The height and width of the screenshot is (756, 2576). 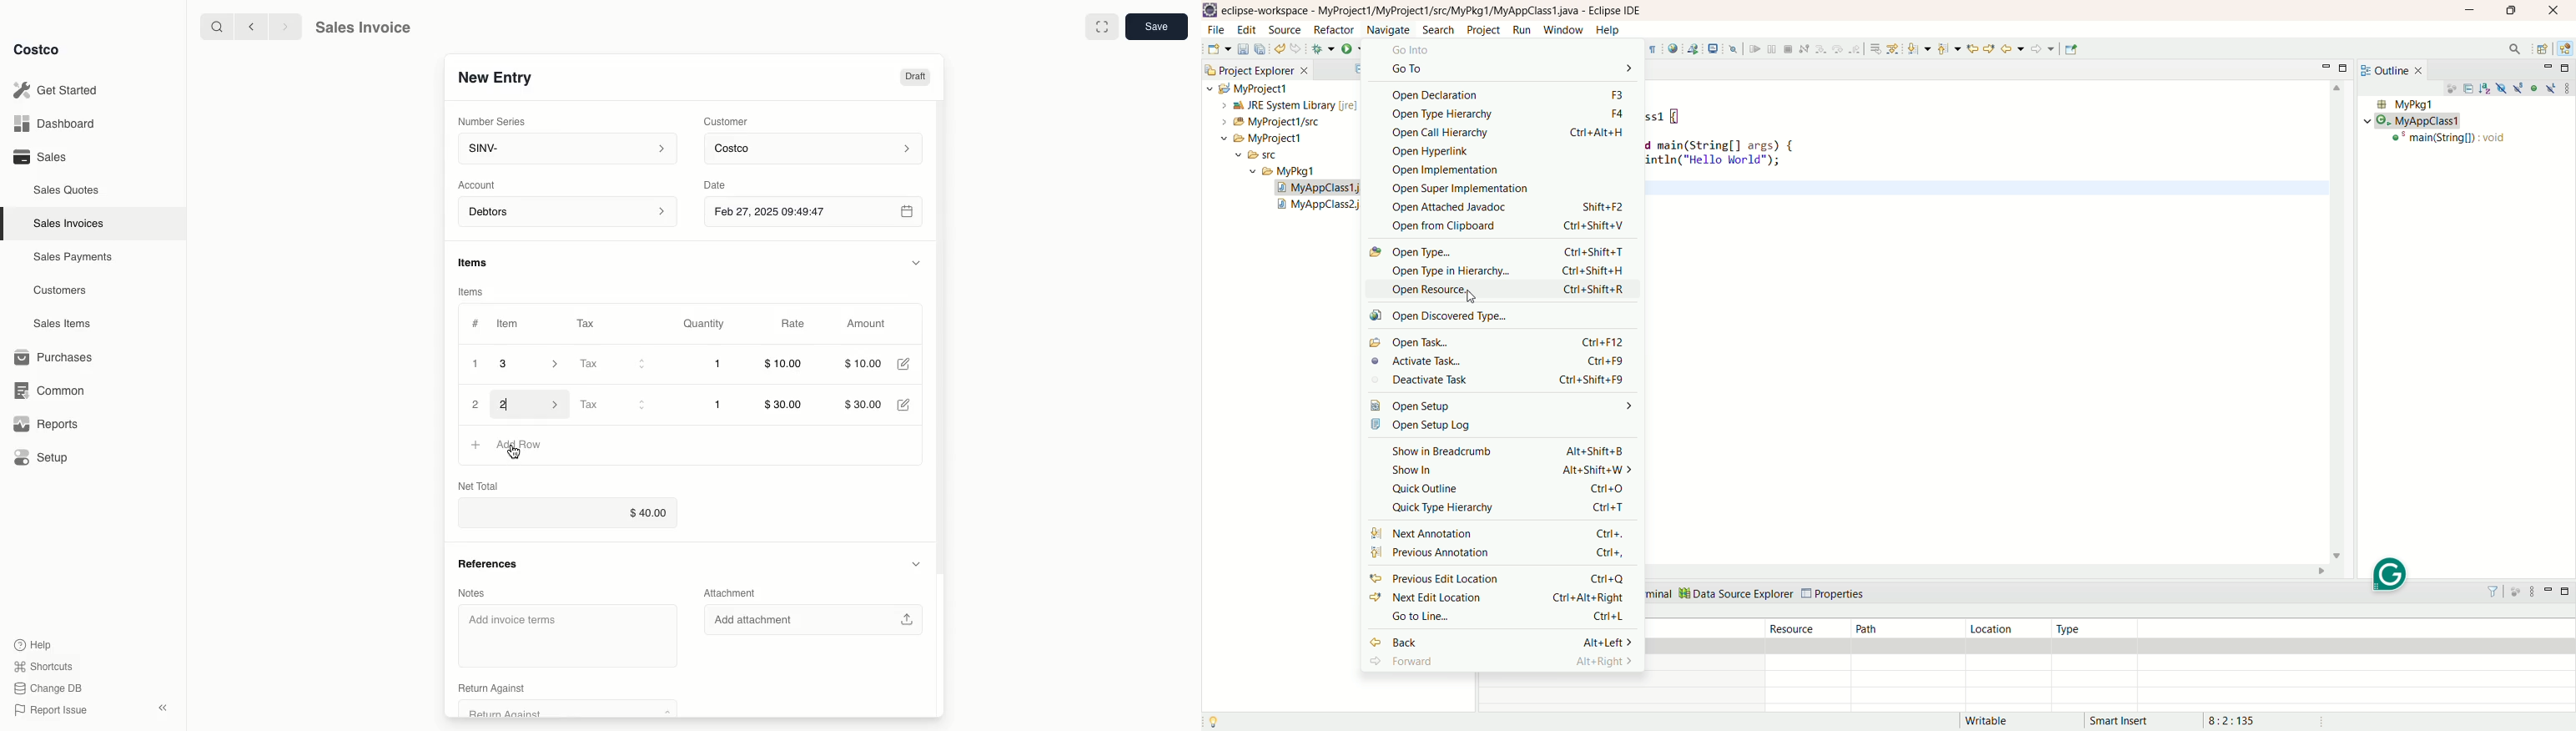 What do you see at coordinates (283, 26) in the screenshot?
I see `forward` at bounding box center [283, 26].